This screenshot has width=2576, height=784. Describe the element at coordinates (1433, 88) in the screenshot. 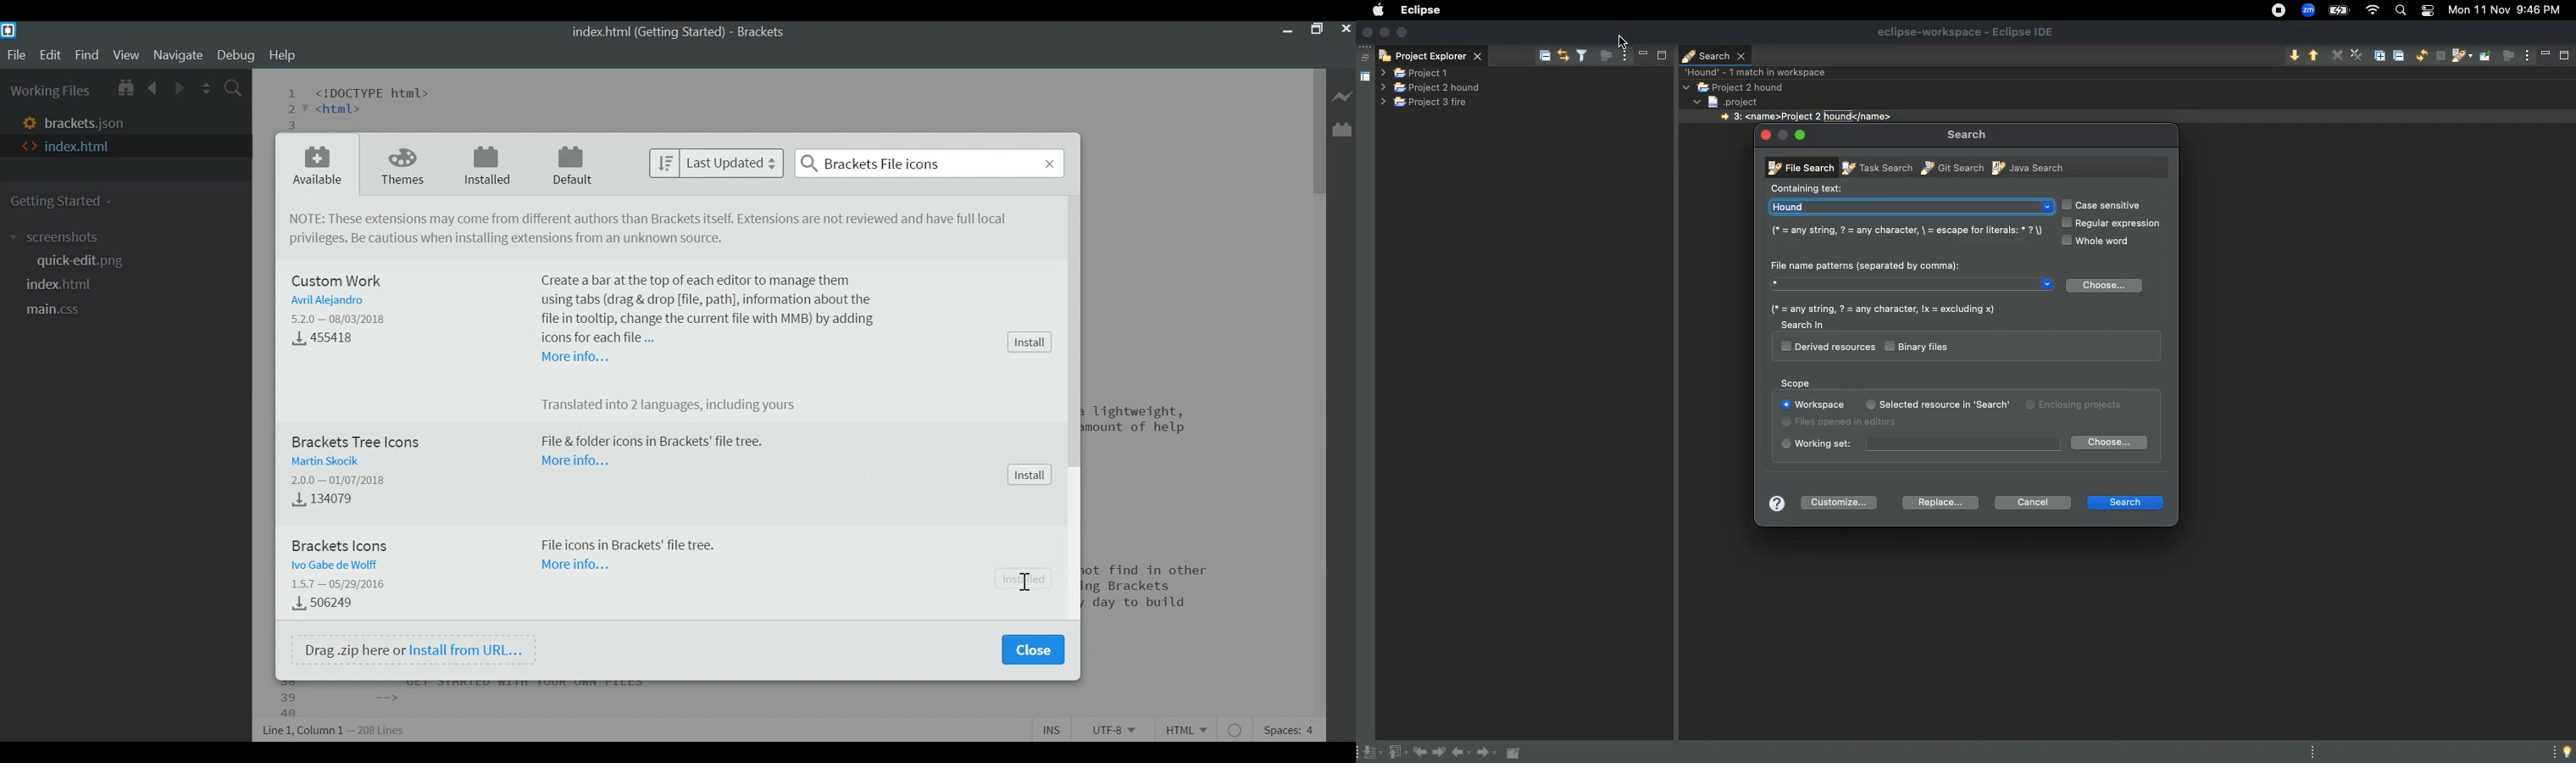

I see `Project 2 hound` at that location.